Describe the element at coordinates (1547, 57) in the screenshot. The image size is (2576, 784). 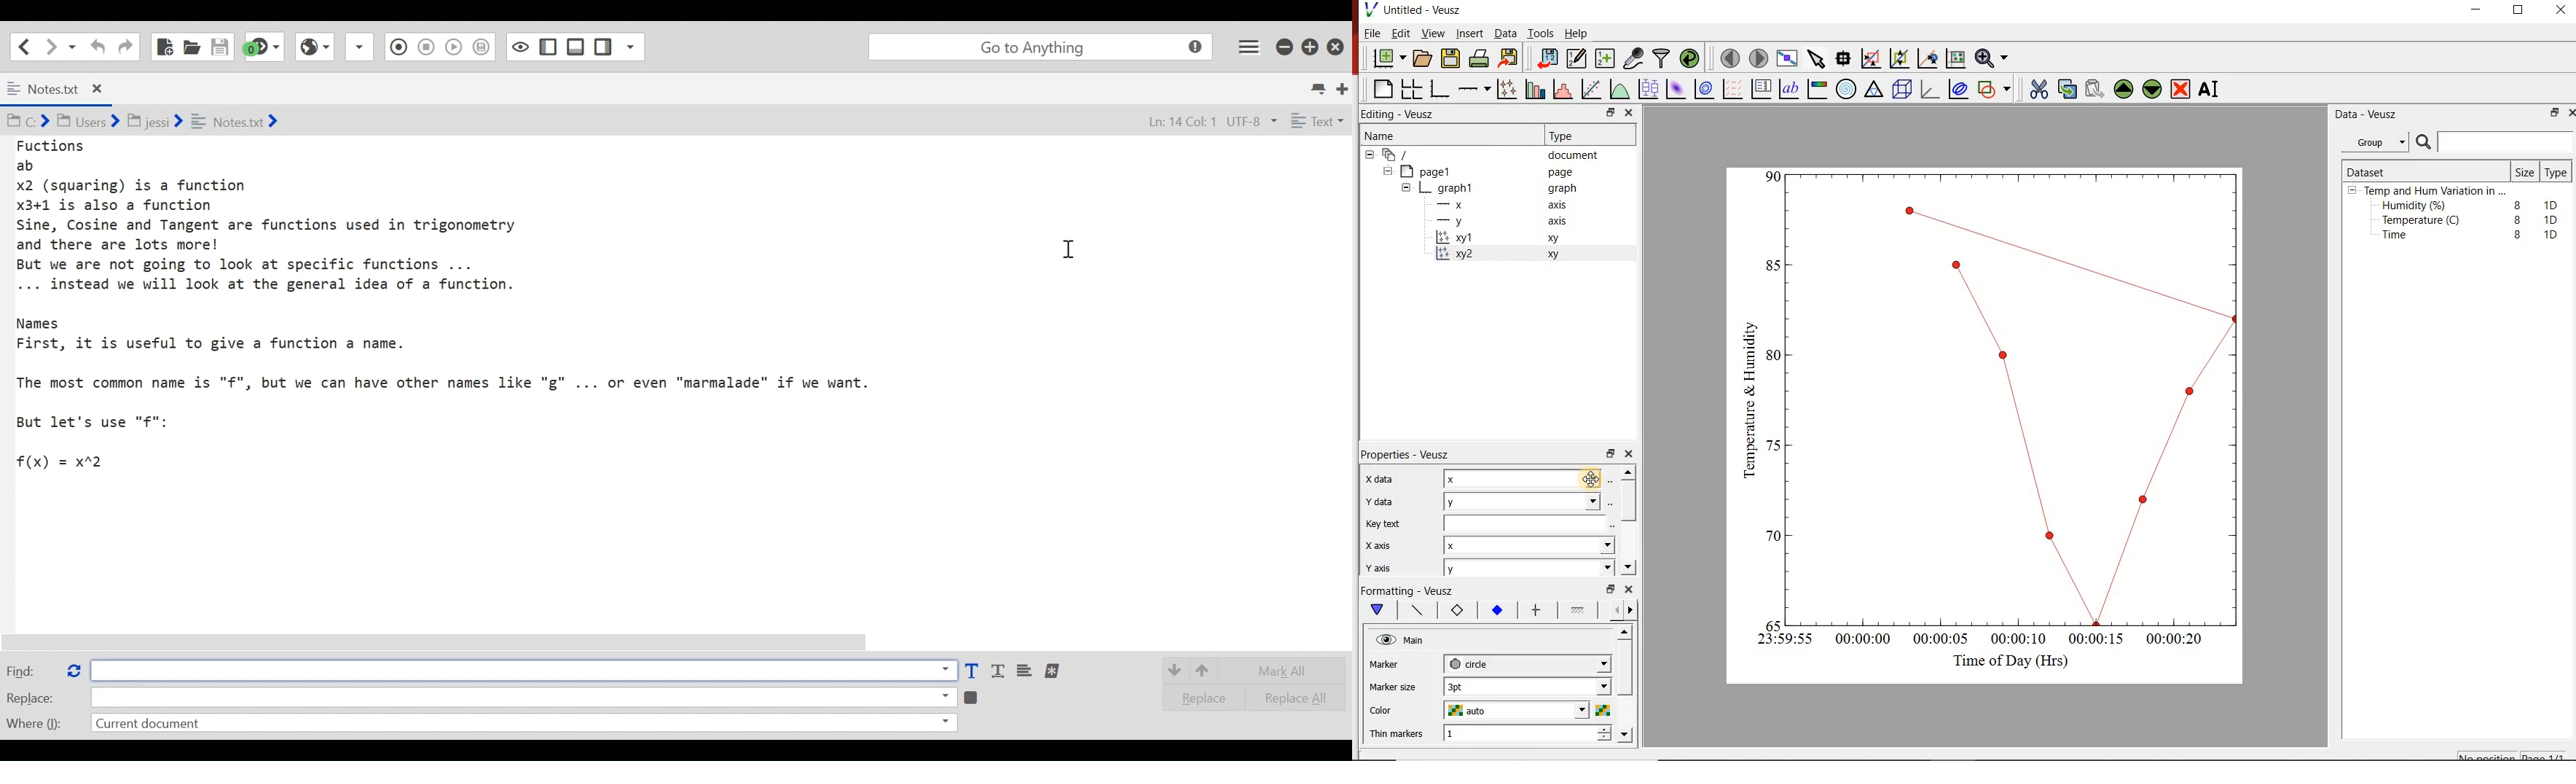
I see `import data into Veusz` at that location.